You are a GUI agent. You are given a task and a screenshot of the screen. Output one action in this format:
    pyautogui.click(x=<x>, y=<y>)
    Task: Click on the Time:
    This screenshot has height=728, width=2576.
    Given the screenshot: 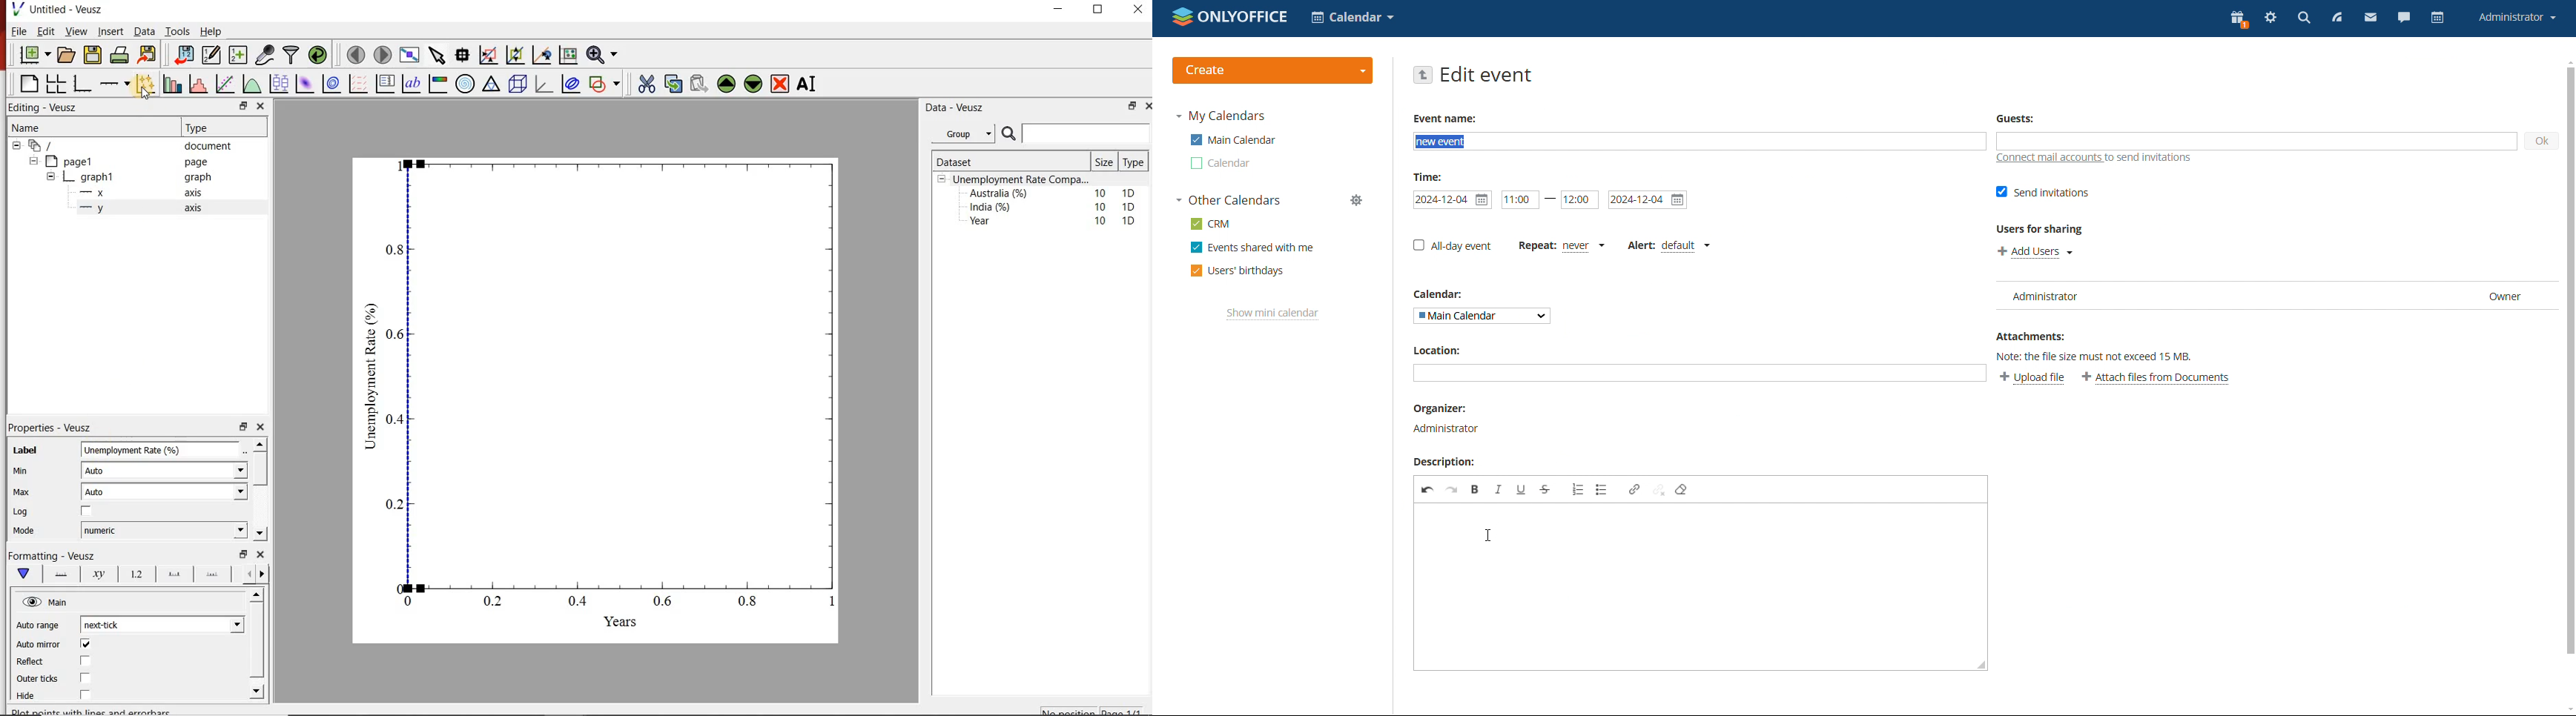 What is the action you would take?
    pyautogui.click(x=1431, y=177)
    